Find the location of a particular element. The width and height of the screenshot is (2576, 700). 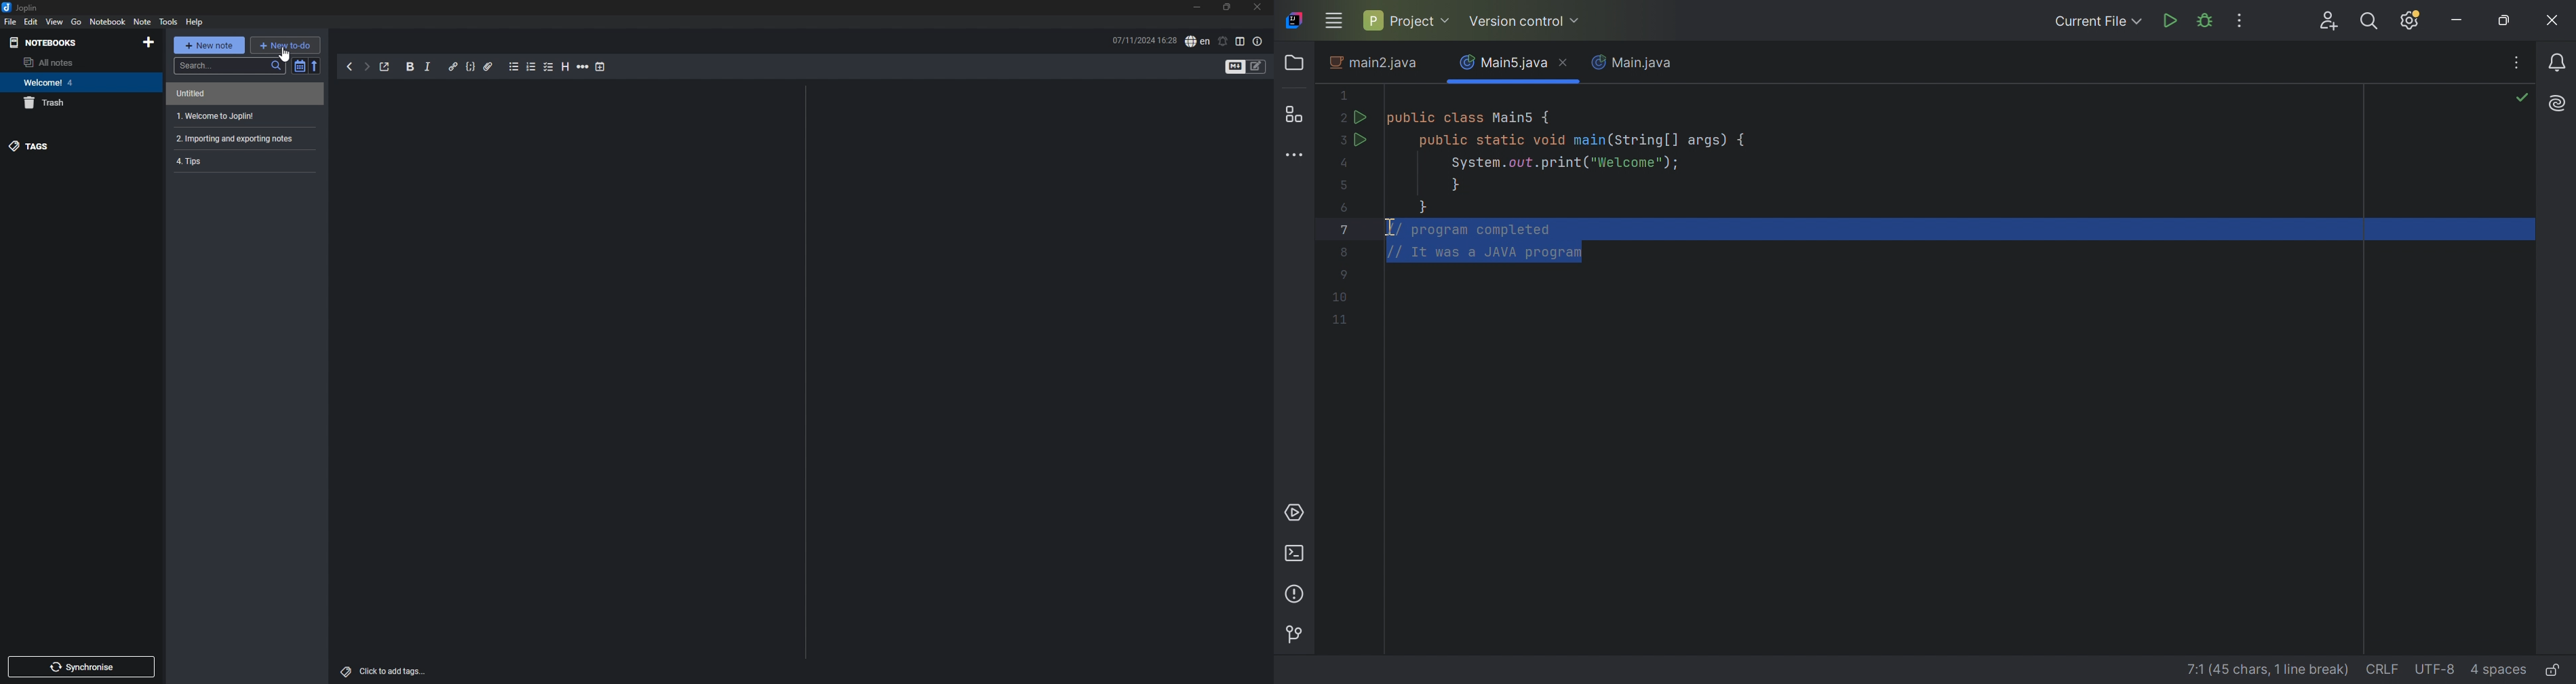

view is located at coordinates (55, 22).